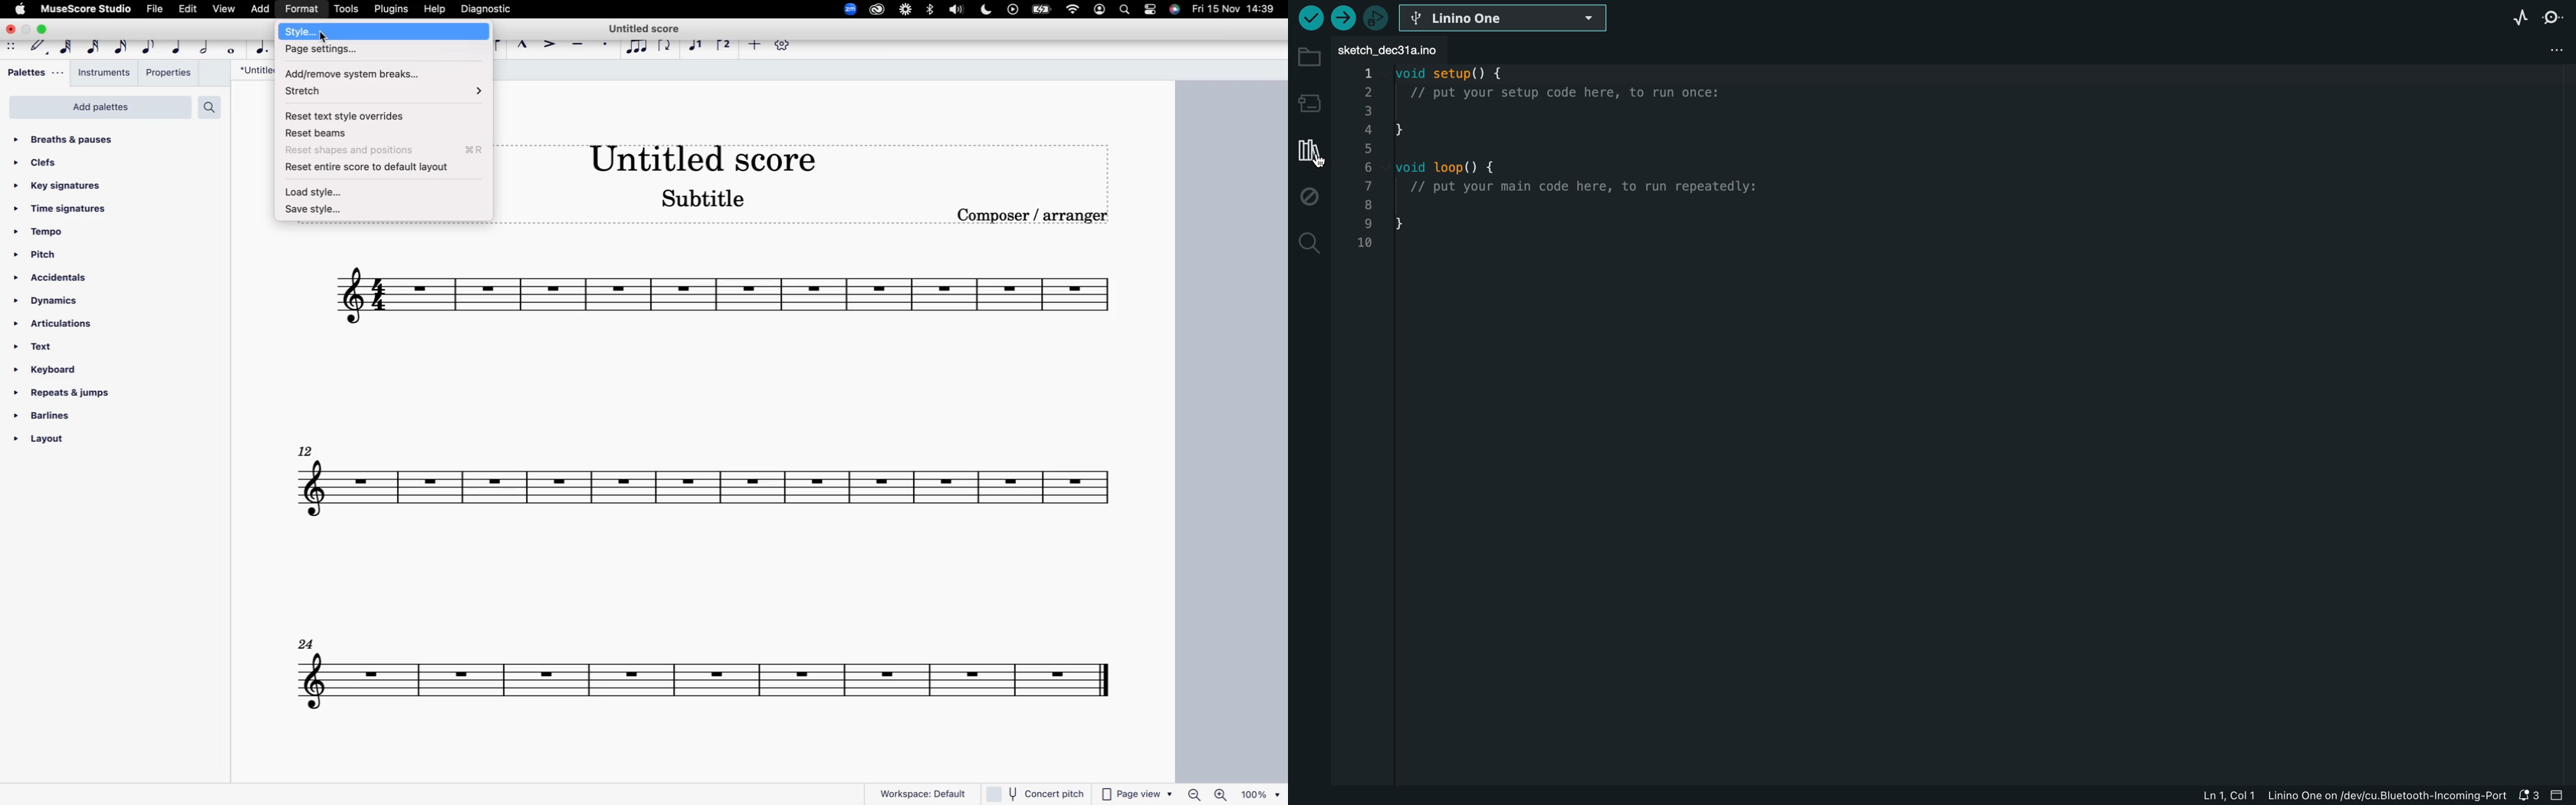 This screenshot has height=812, width=2576. I want to click on load style, so click(383, 190).